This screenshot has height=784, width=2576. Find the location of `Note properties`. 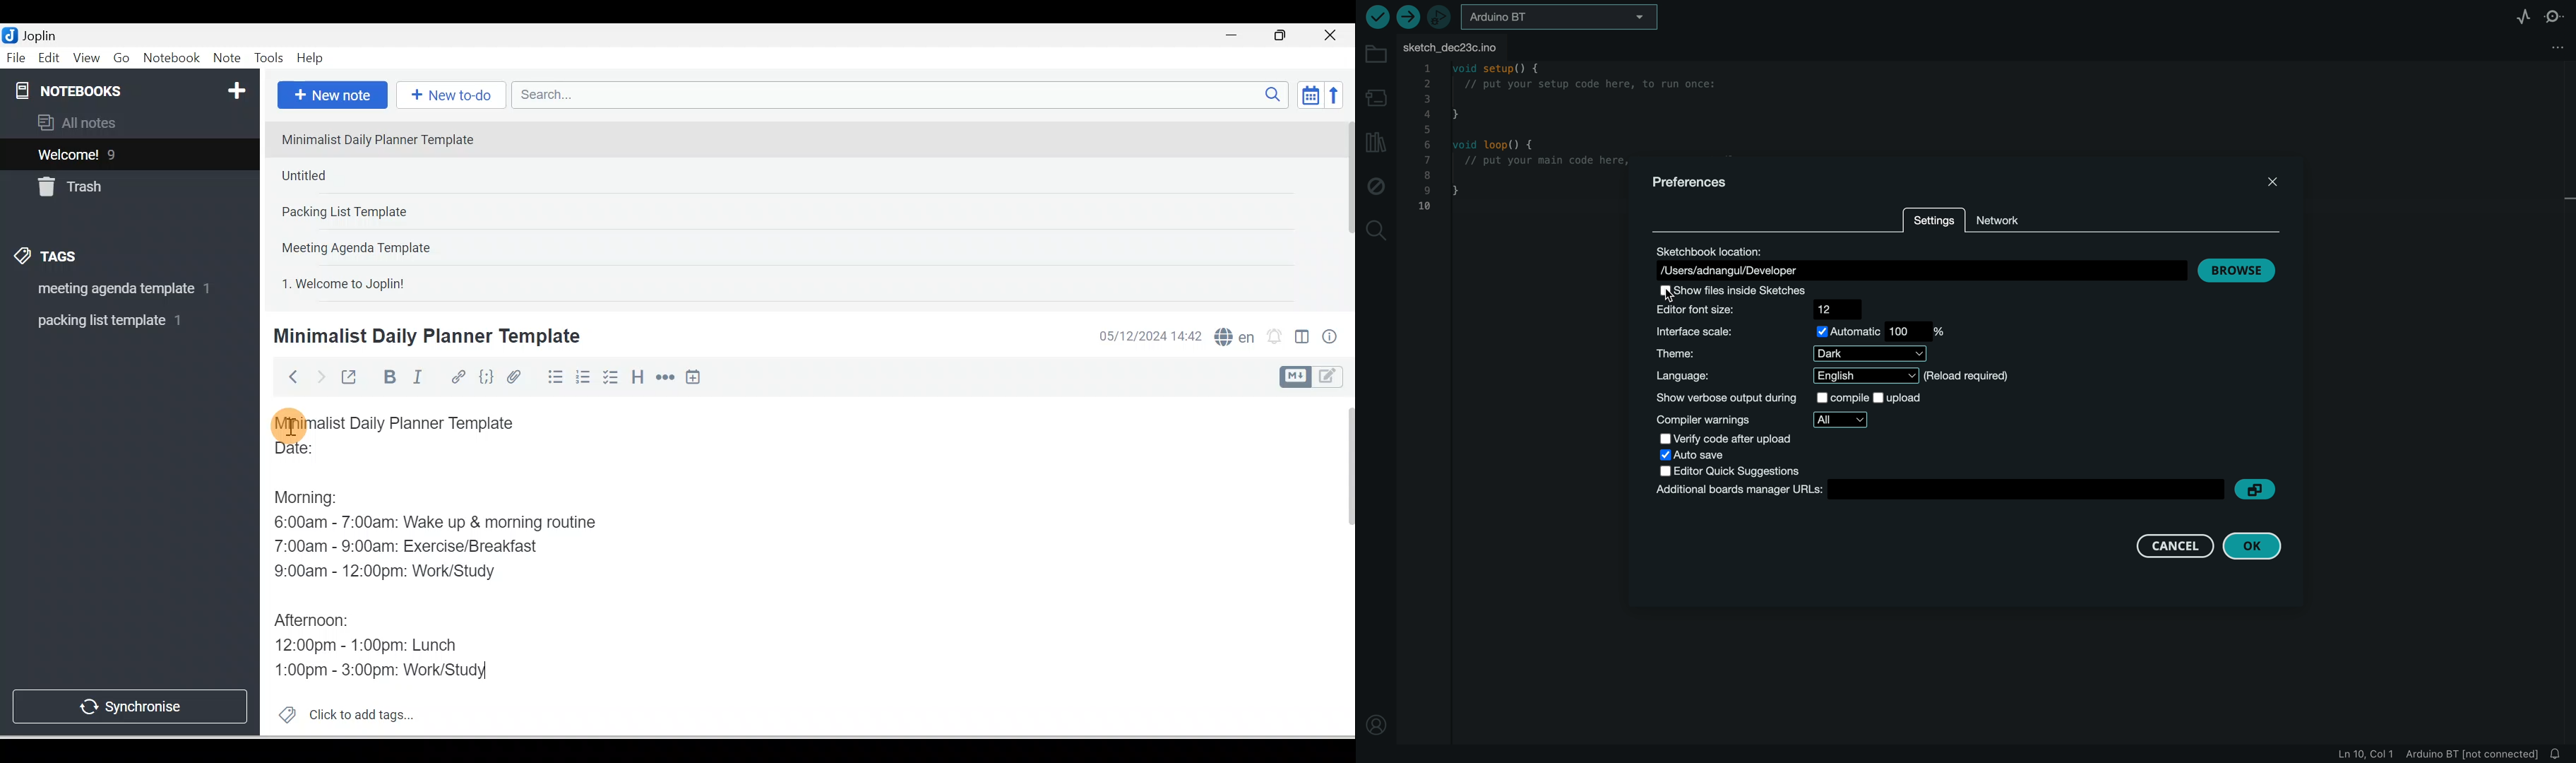

Note properties is located at coordinates (1331, 338).